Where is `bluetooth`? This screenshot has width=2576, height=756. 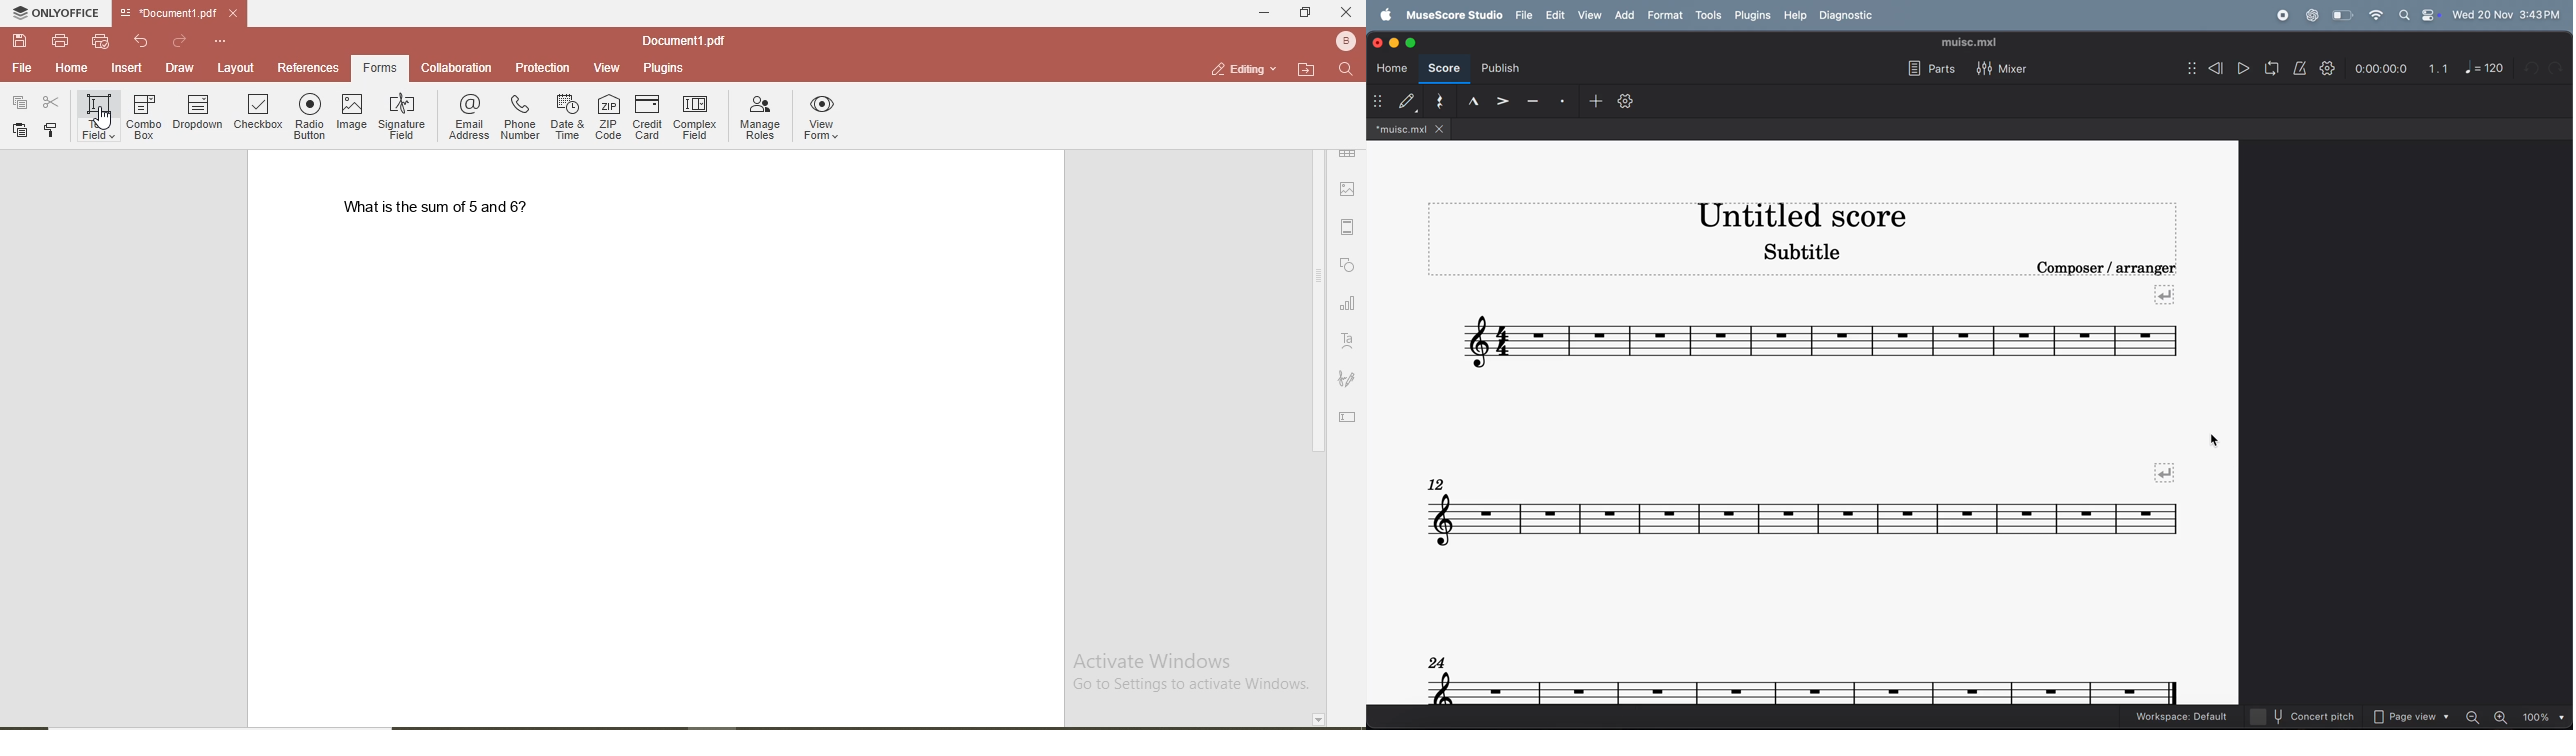 bluetooth is located at coordinates (1343, 41).